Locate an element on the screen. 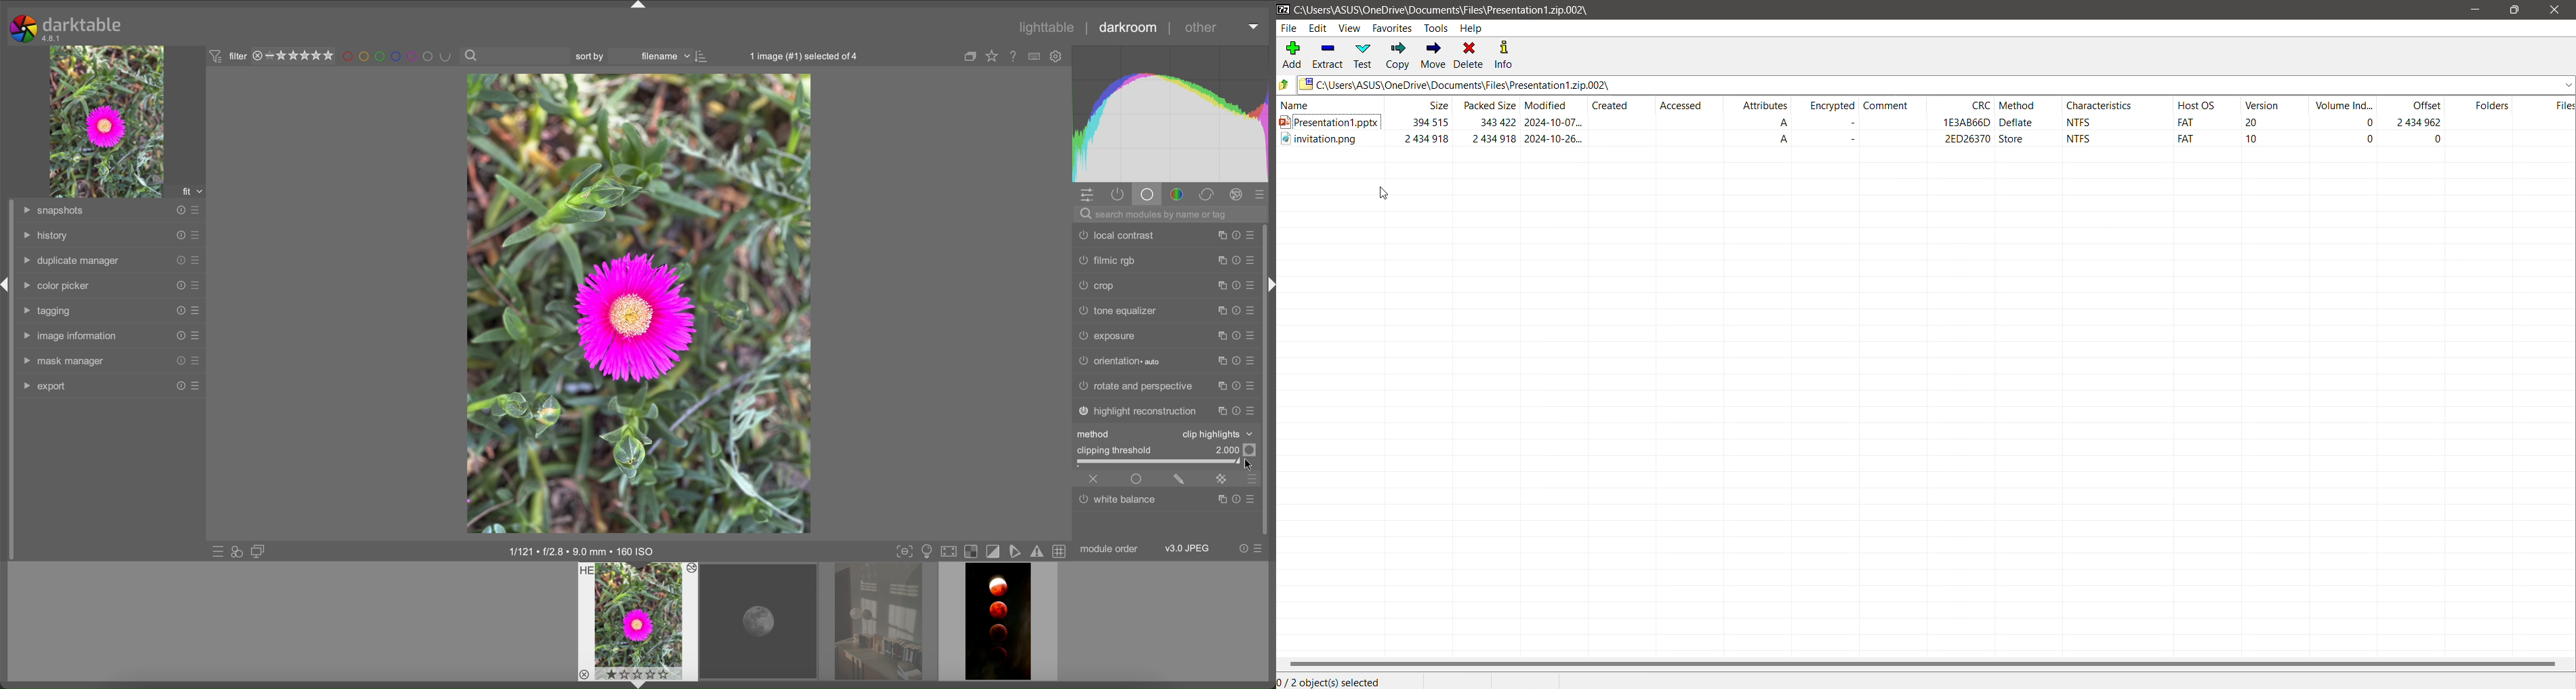 This screenshot has width=2576, height=700. reset presets is located at coordinates (1235, 261).